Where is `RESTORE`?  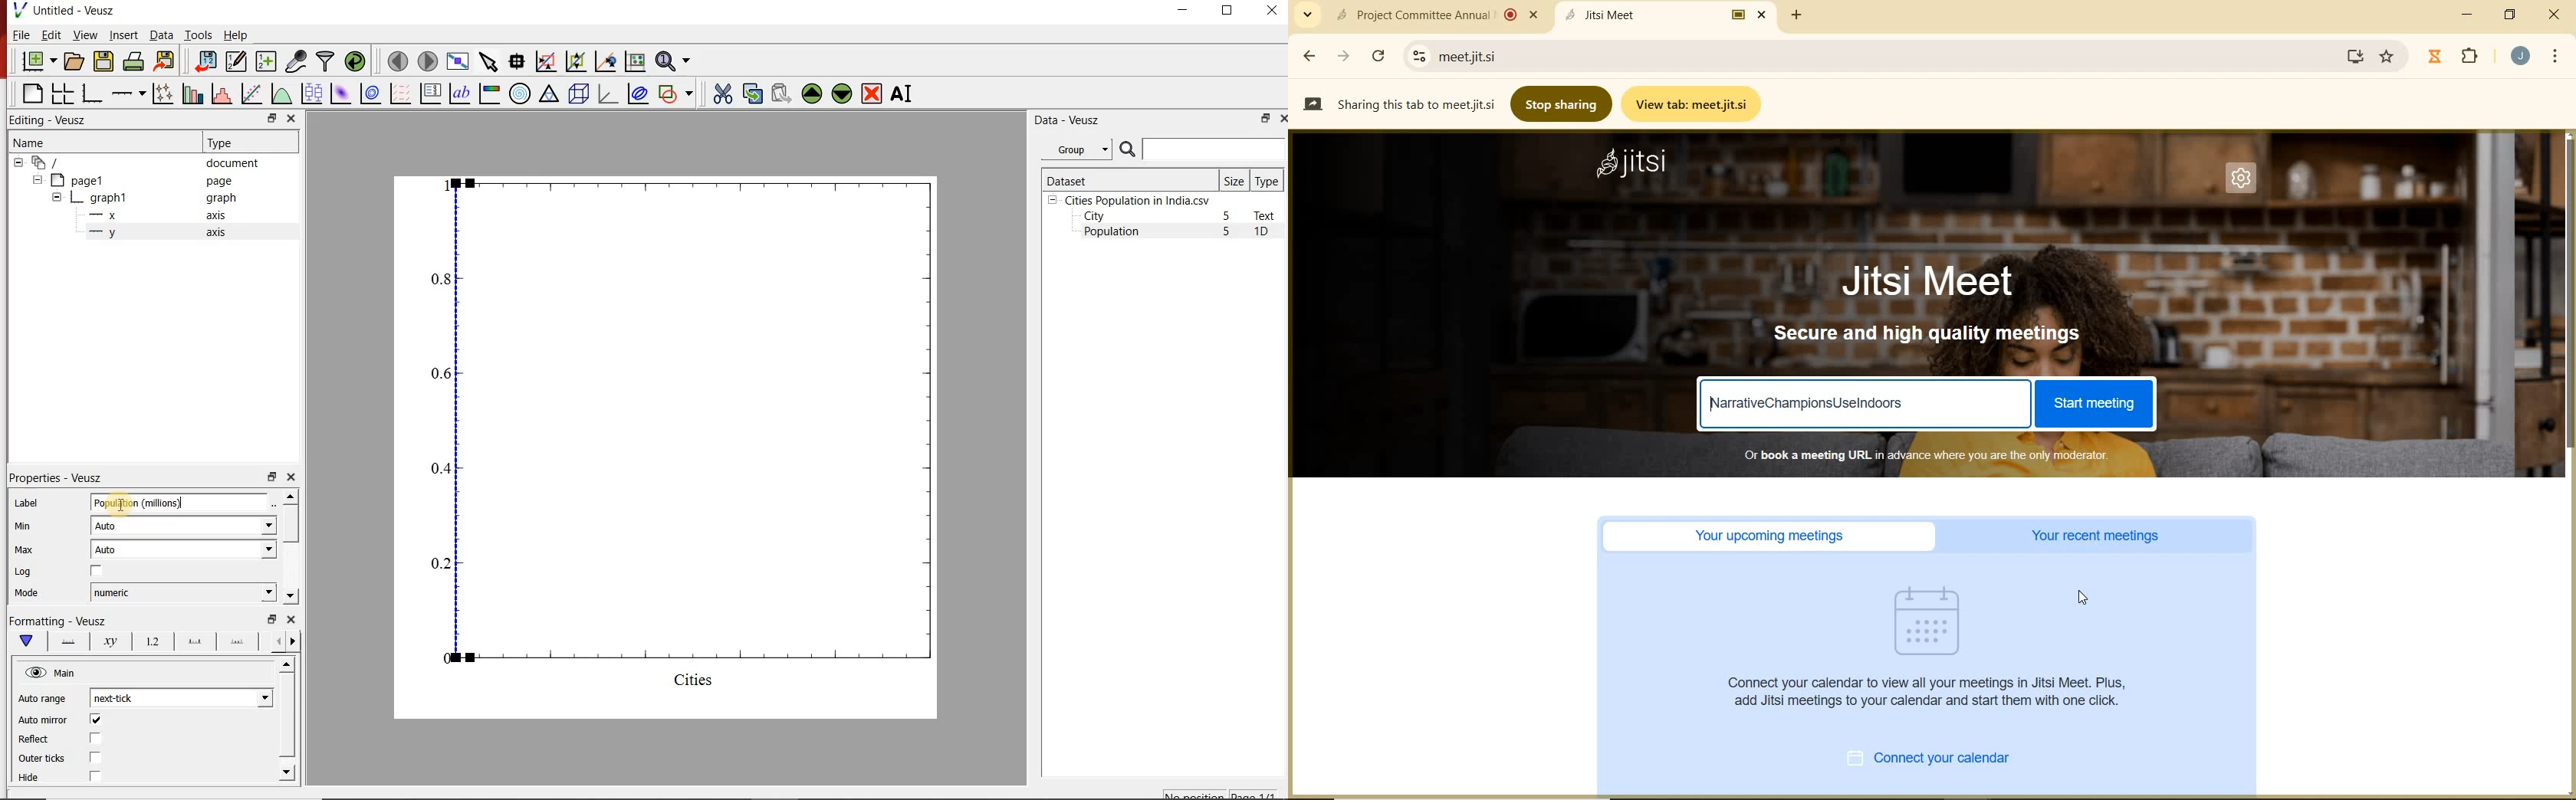
RESTORE is located at coordinates (1227, 11).